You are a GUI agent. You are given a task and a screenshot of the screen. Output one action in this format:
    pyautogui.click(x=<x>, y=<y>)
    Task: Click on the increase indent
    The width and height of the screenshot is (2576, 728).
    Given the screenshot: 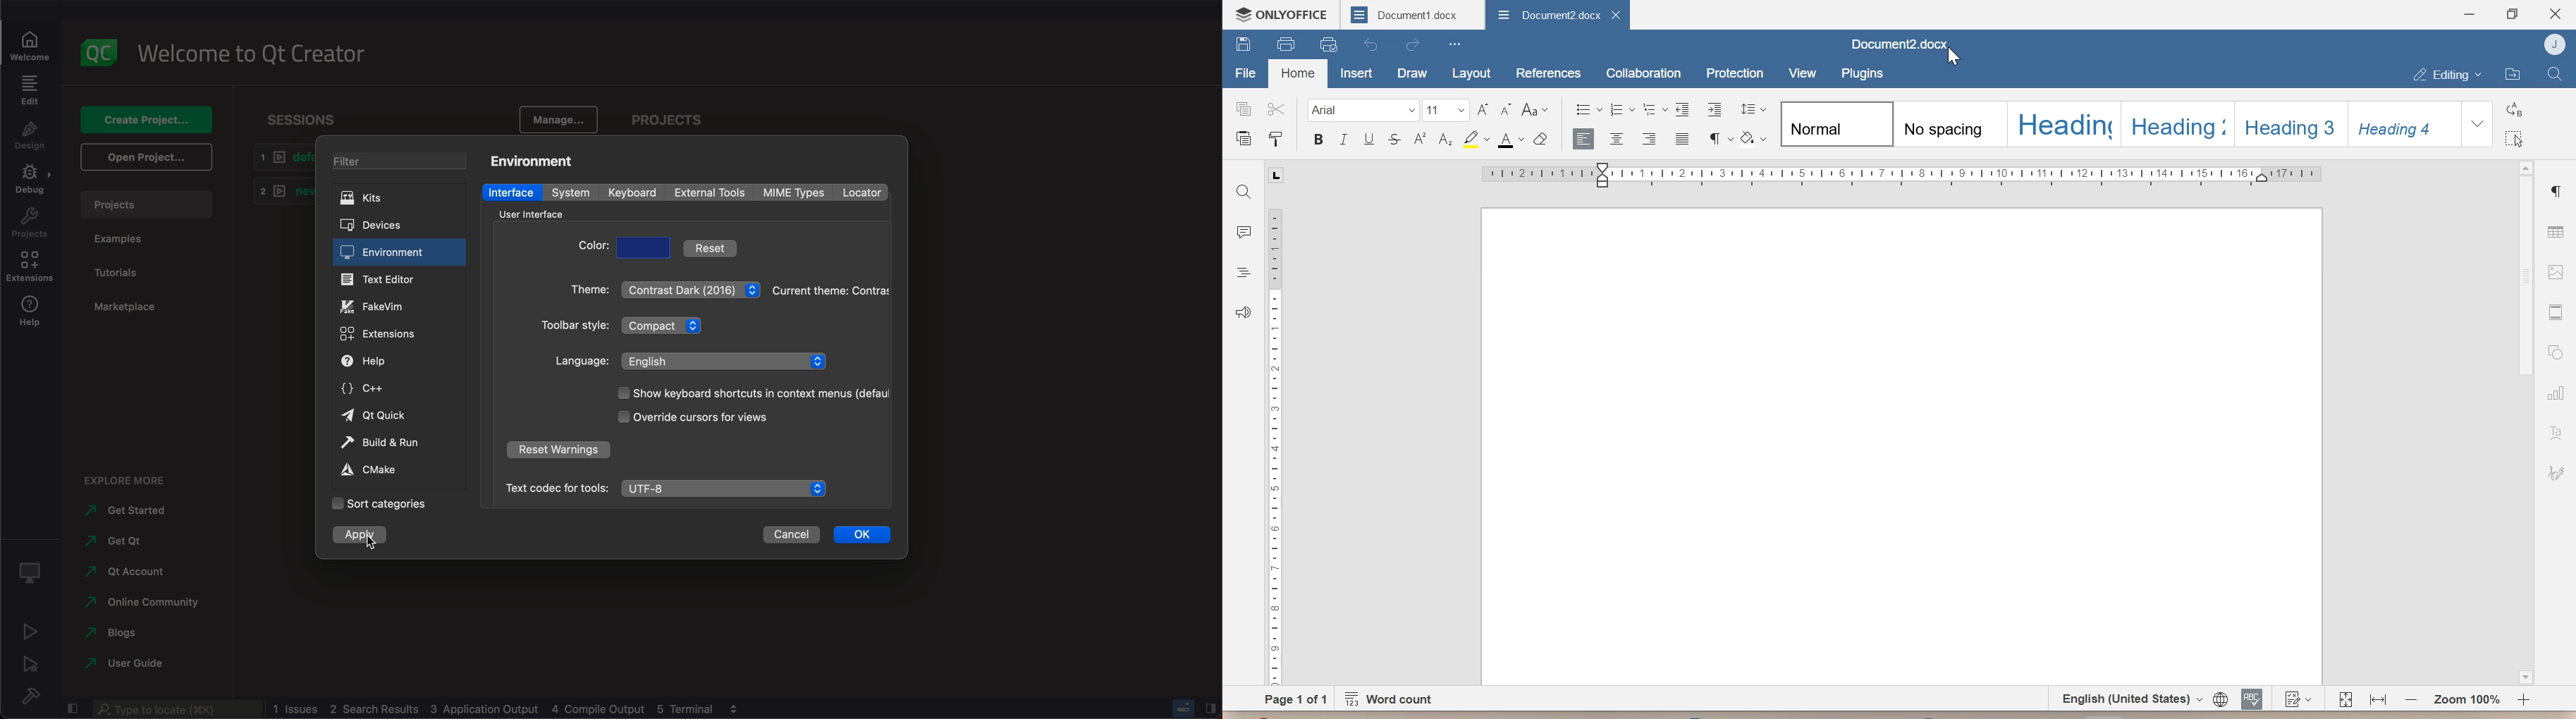 What is the action you would take?
    pyautogui.click(x=1712, y=110)
    